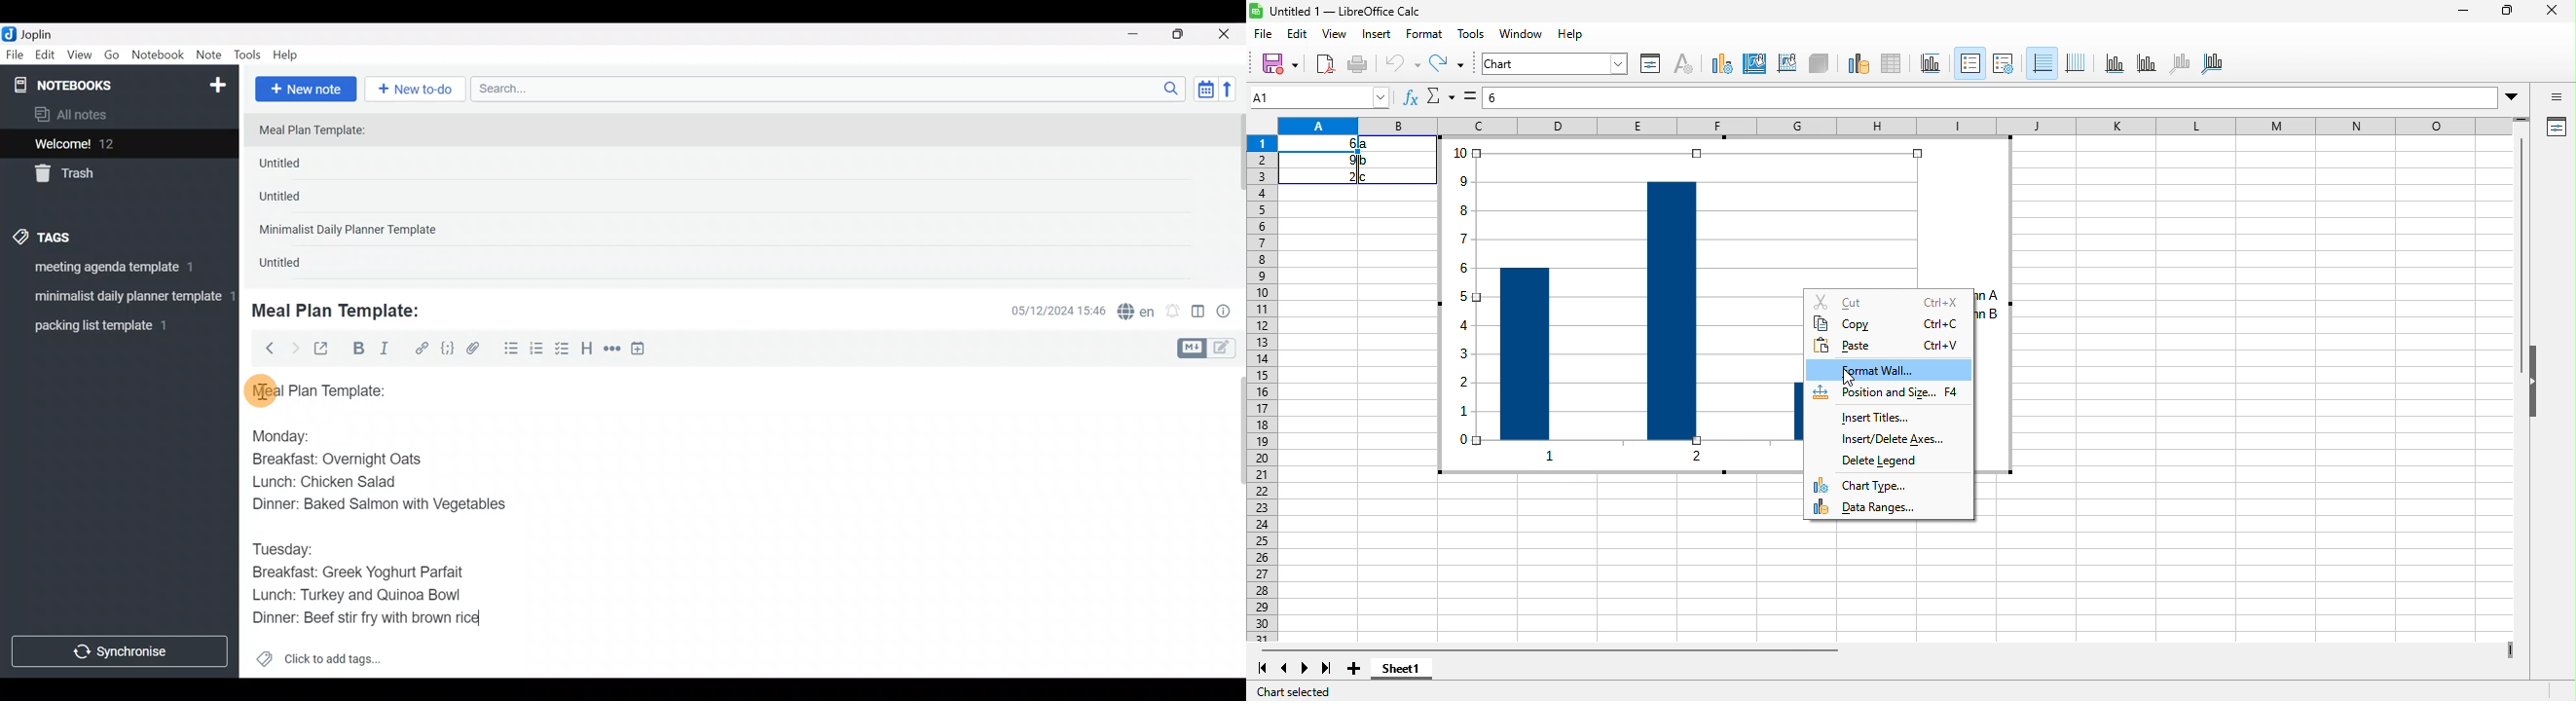  Describe the element at coordinates (79, 57) in the screenshot. I see `View` at that location.